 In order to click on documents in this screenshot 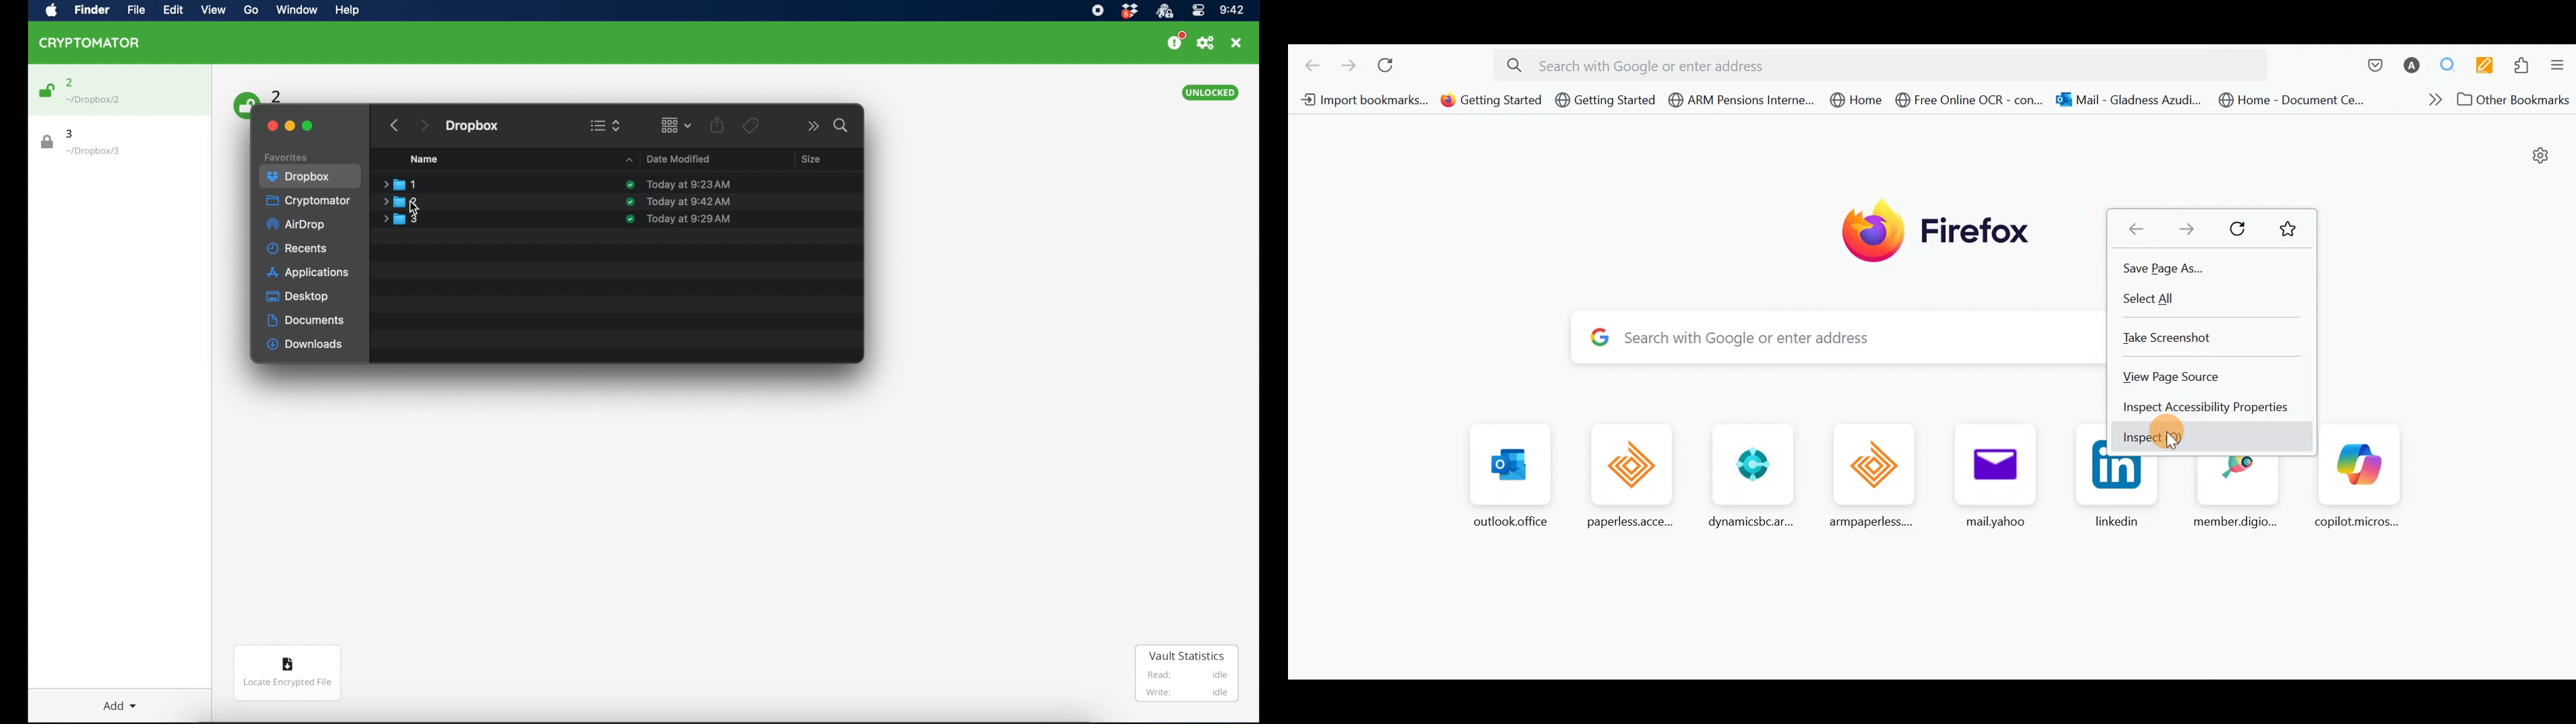, I will do `click(306, 320)`.